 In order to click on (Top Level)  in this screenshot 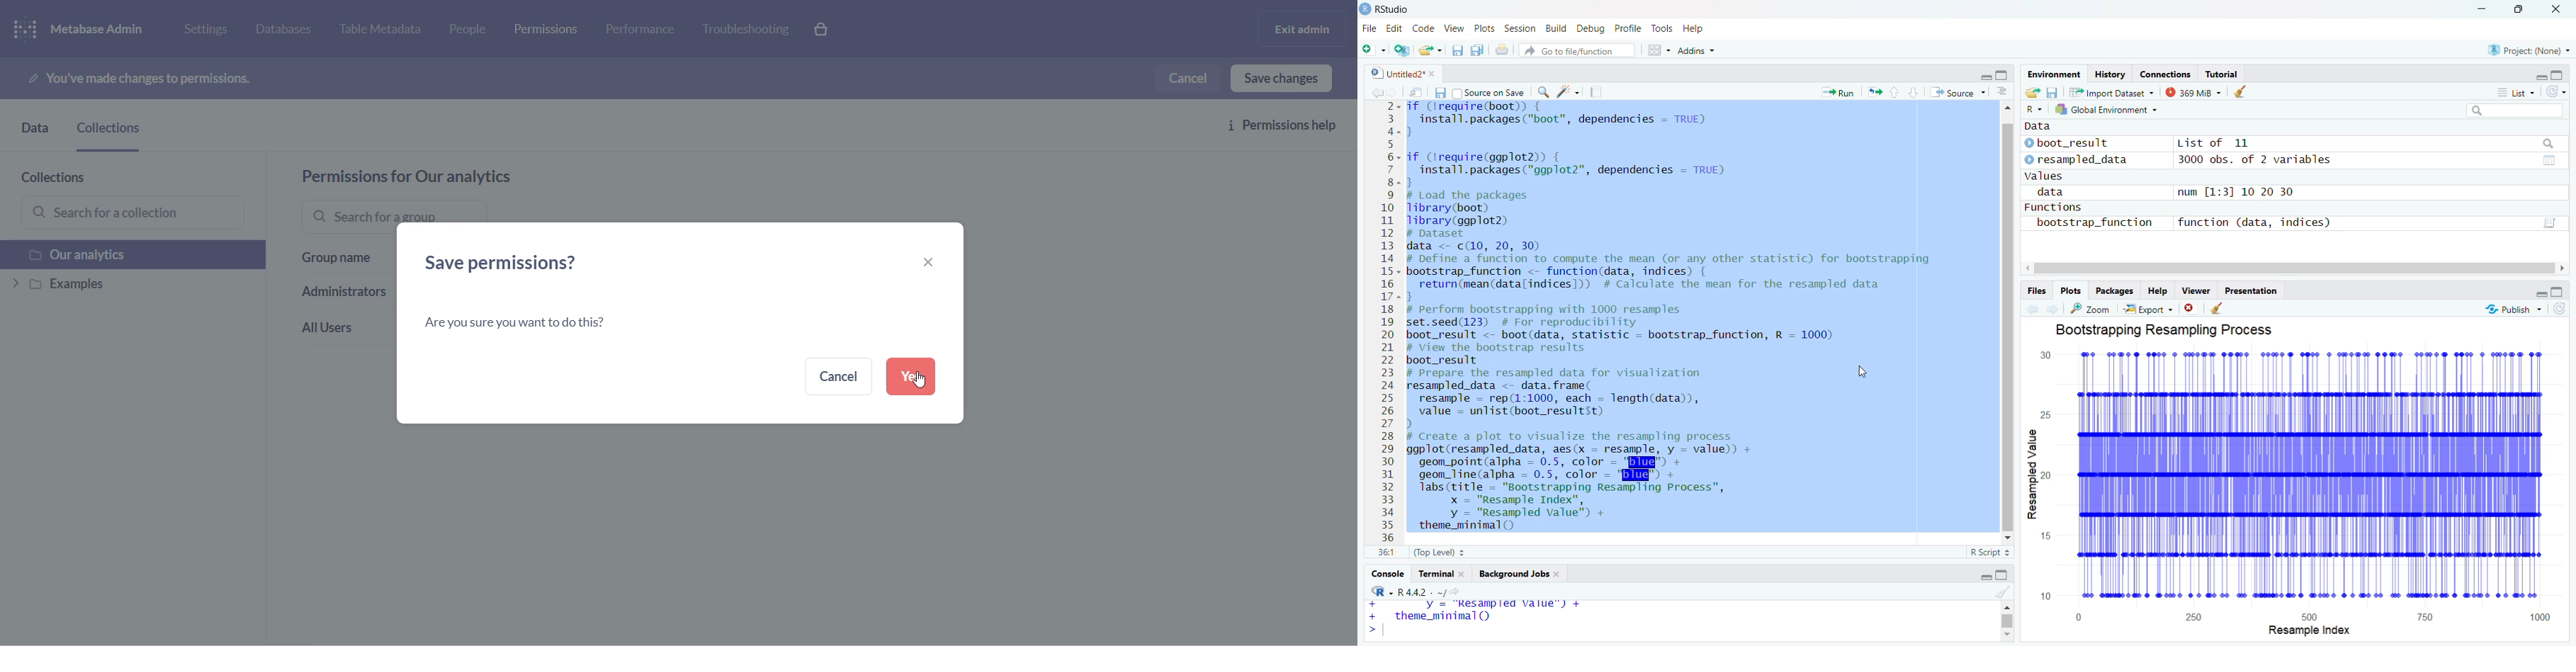, I will do `click(1439, 553)`.